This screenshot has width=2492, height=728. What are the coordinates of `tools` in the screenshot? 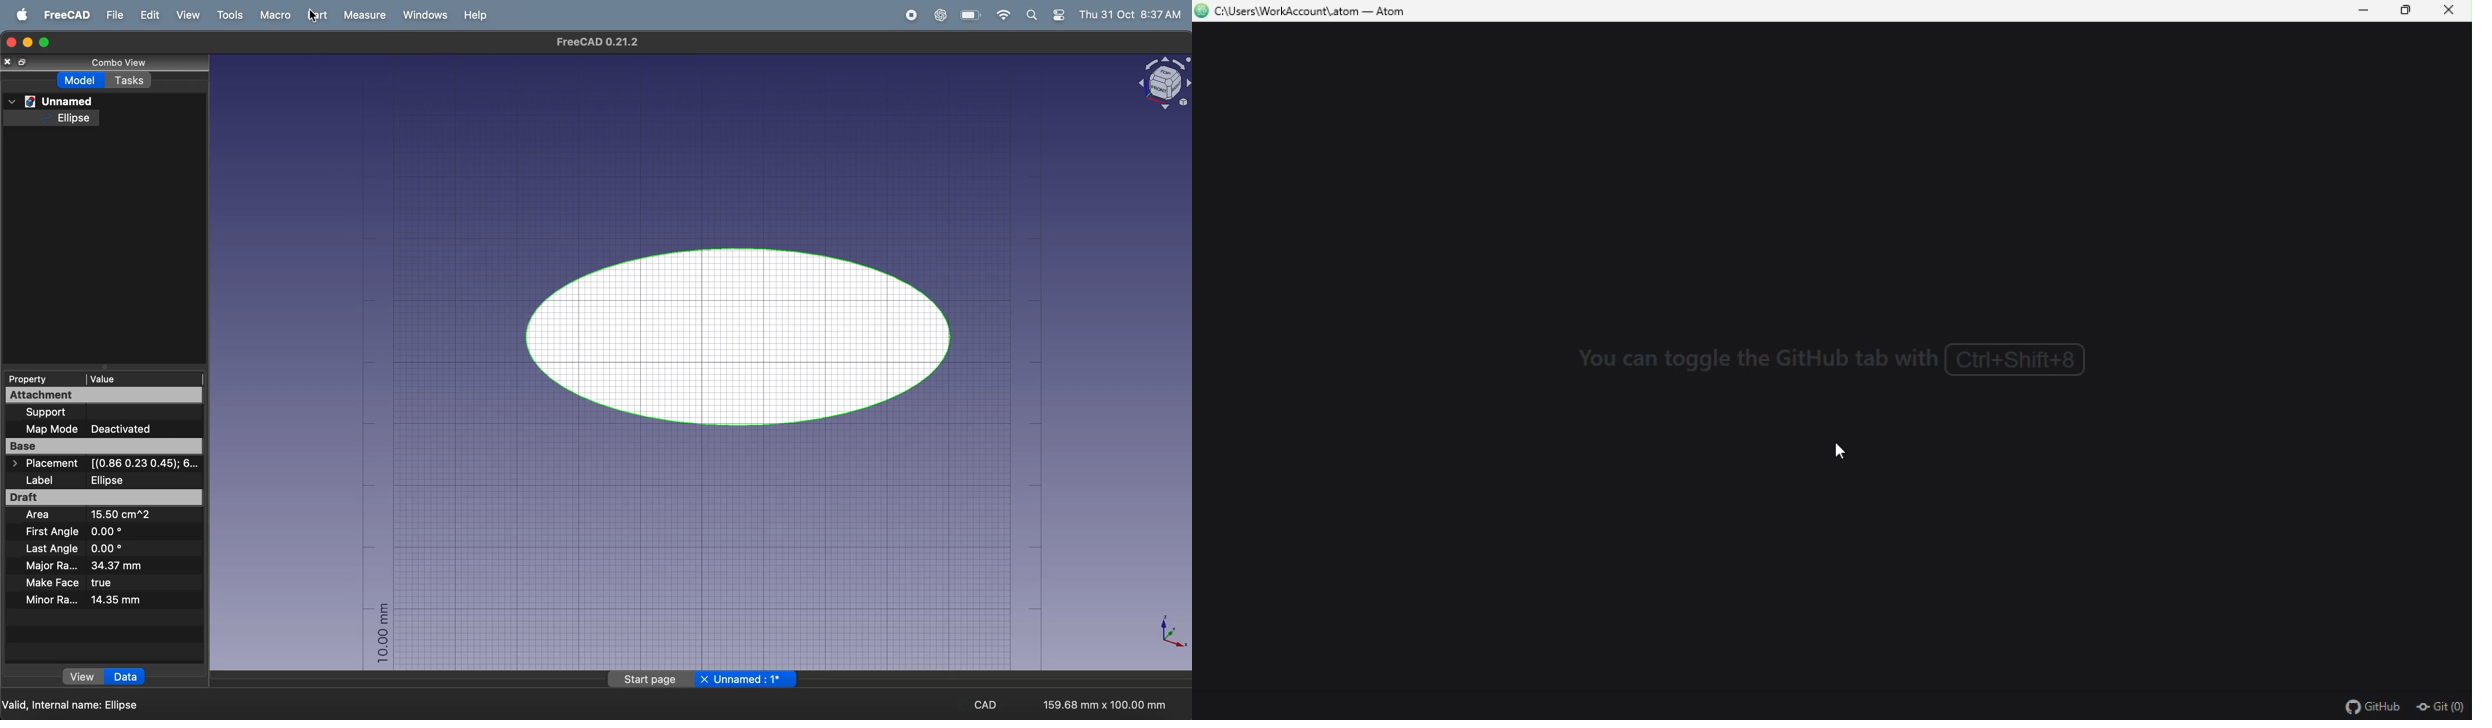 It's located at (227, 15).